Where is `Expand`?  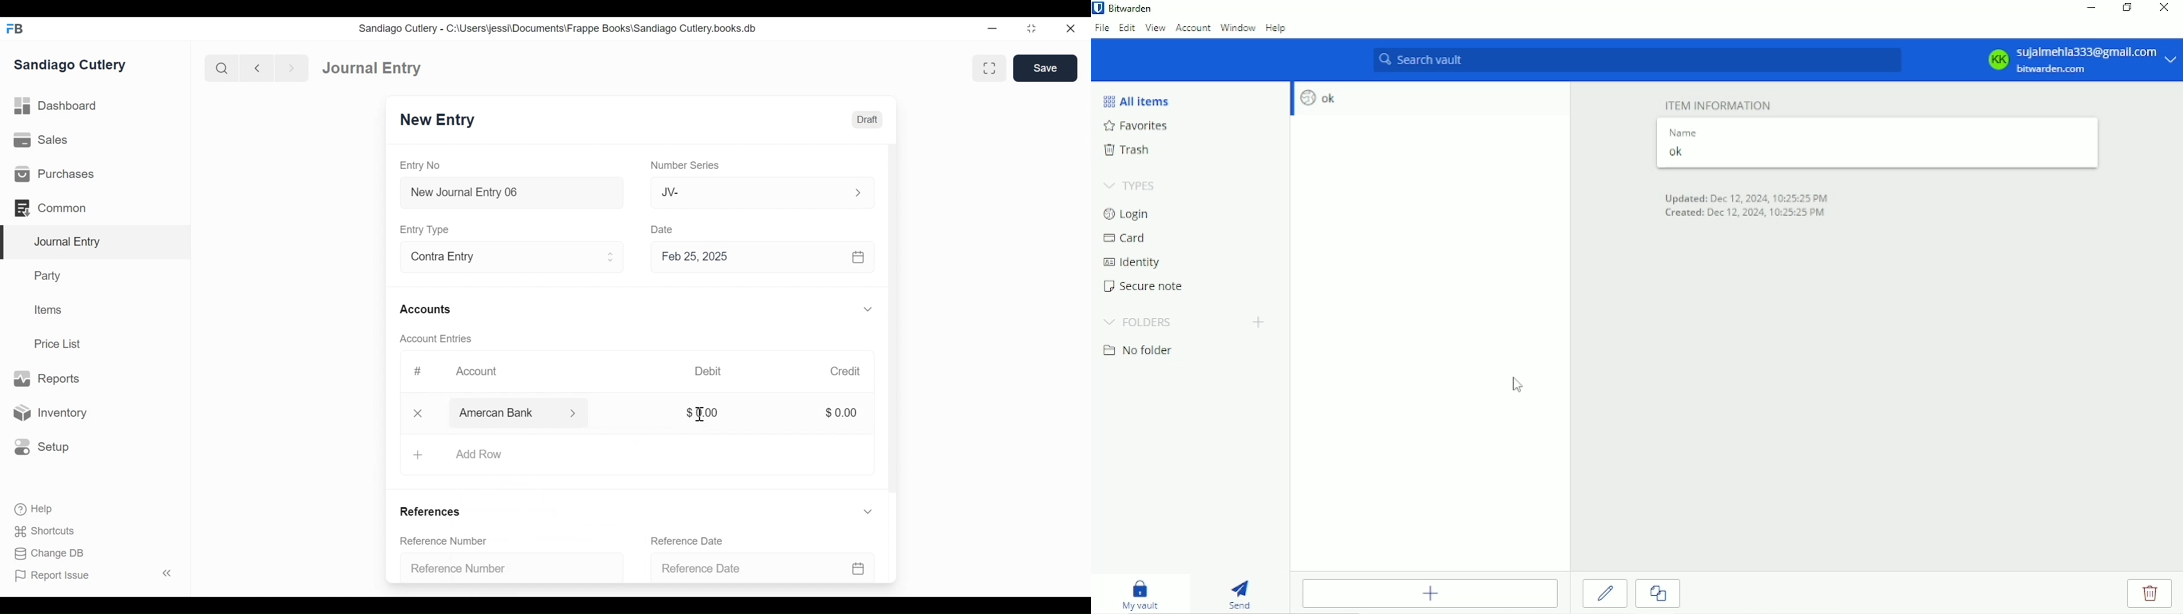 Expand is located at coordinates (575, 413).